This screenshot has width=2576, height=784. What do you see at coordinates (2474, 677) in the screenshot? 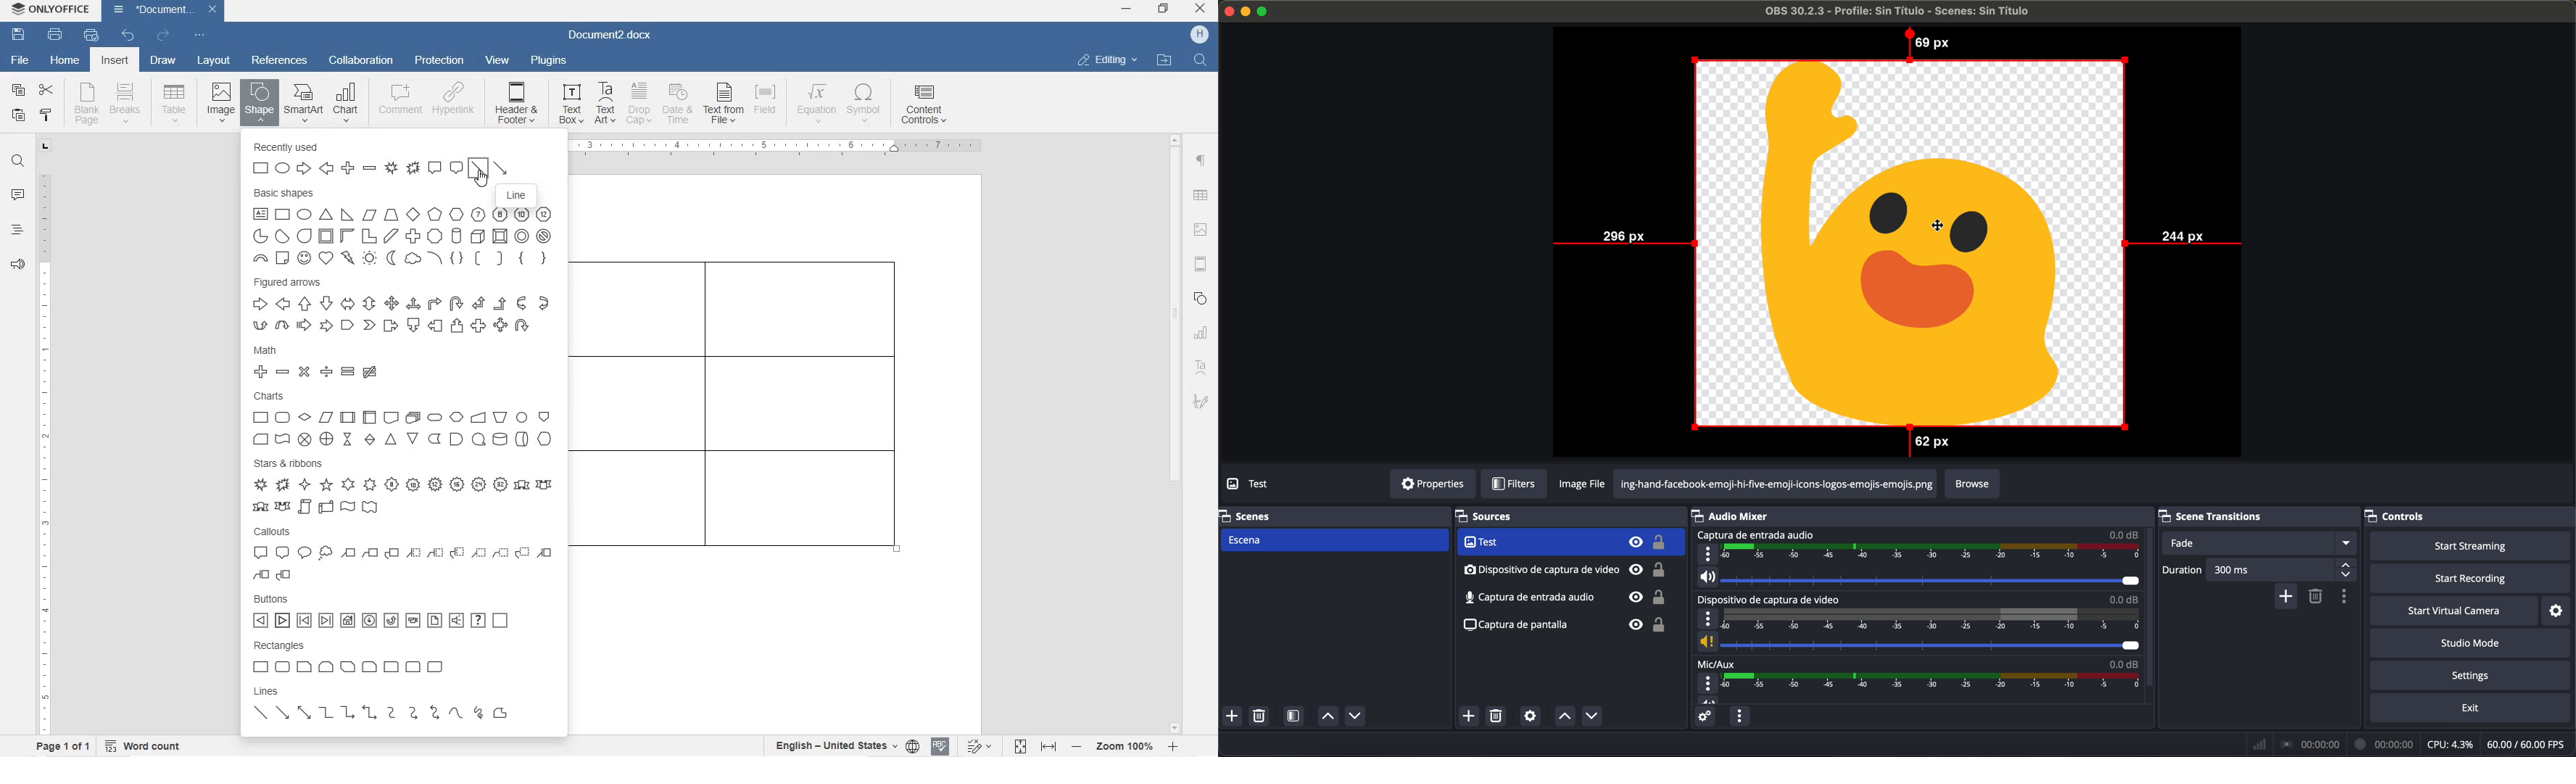
I see `settings` at bounding box center [2474, 677].